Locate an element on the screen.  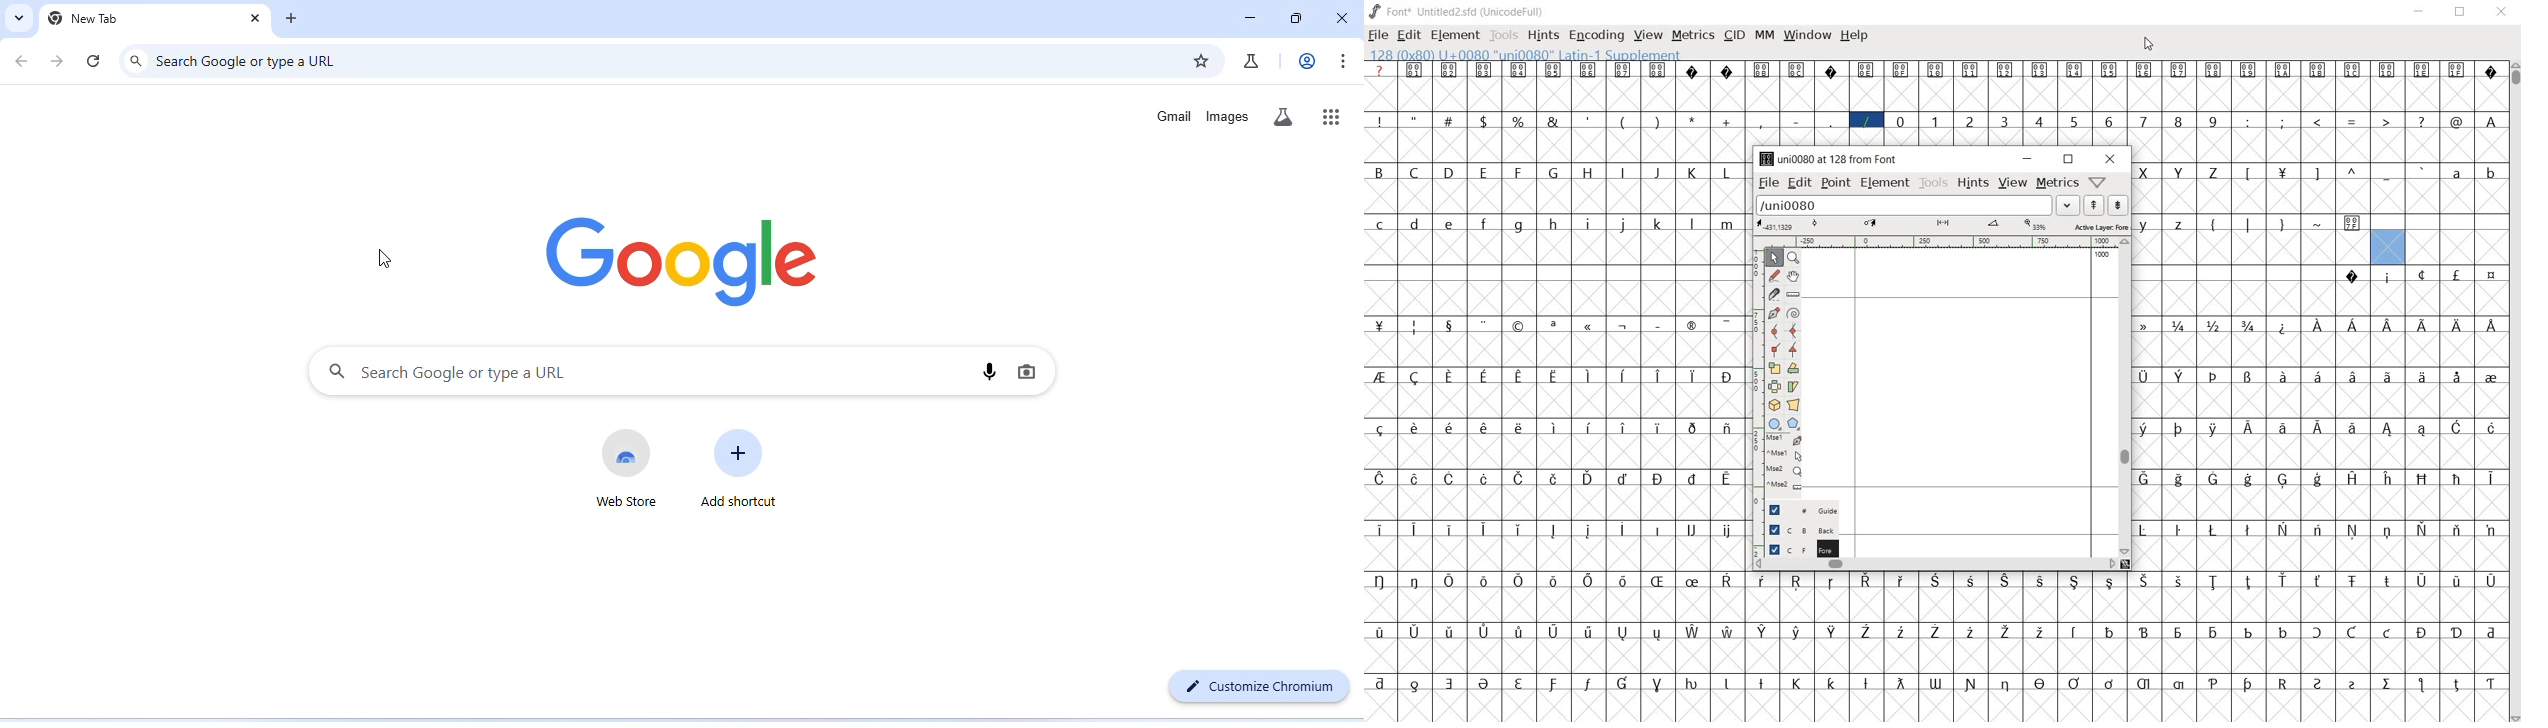
glyph is located at coordinates (2178, 531).